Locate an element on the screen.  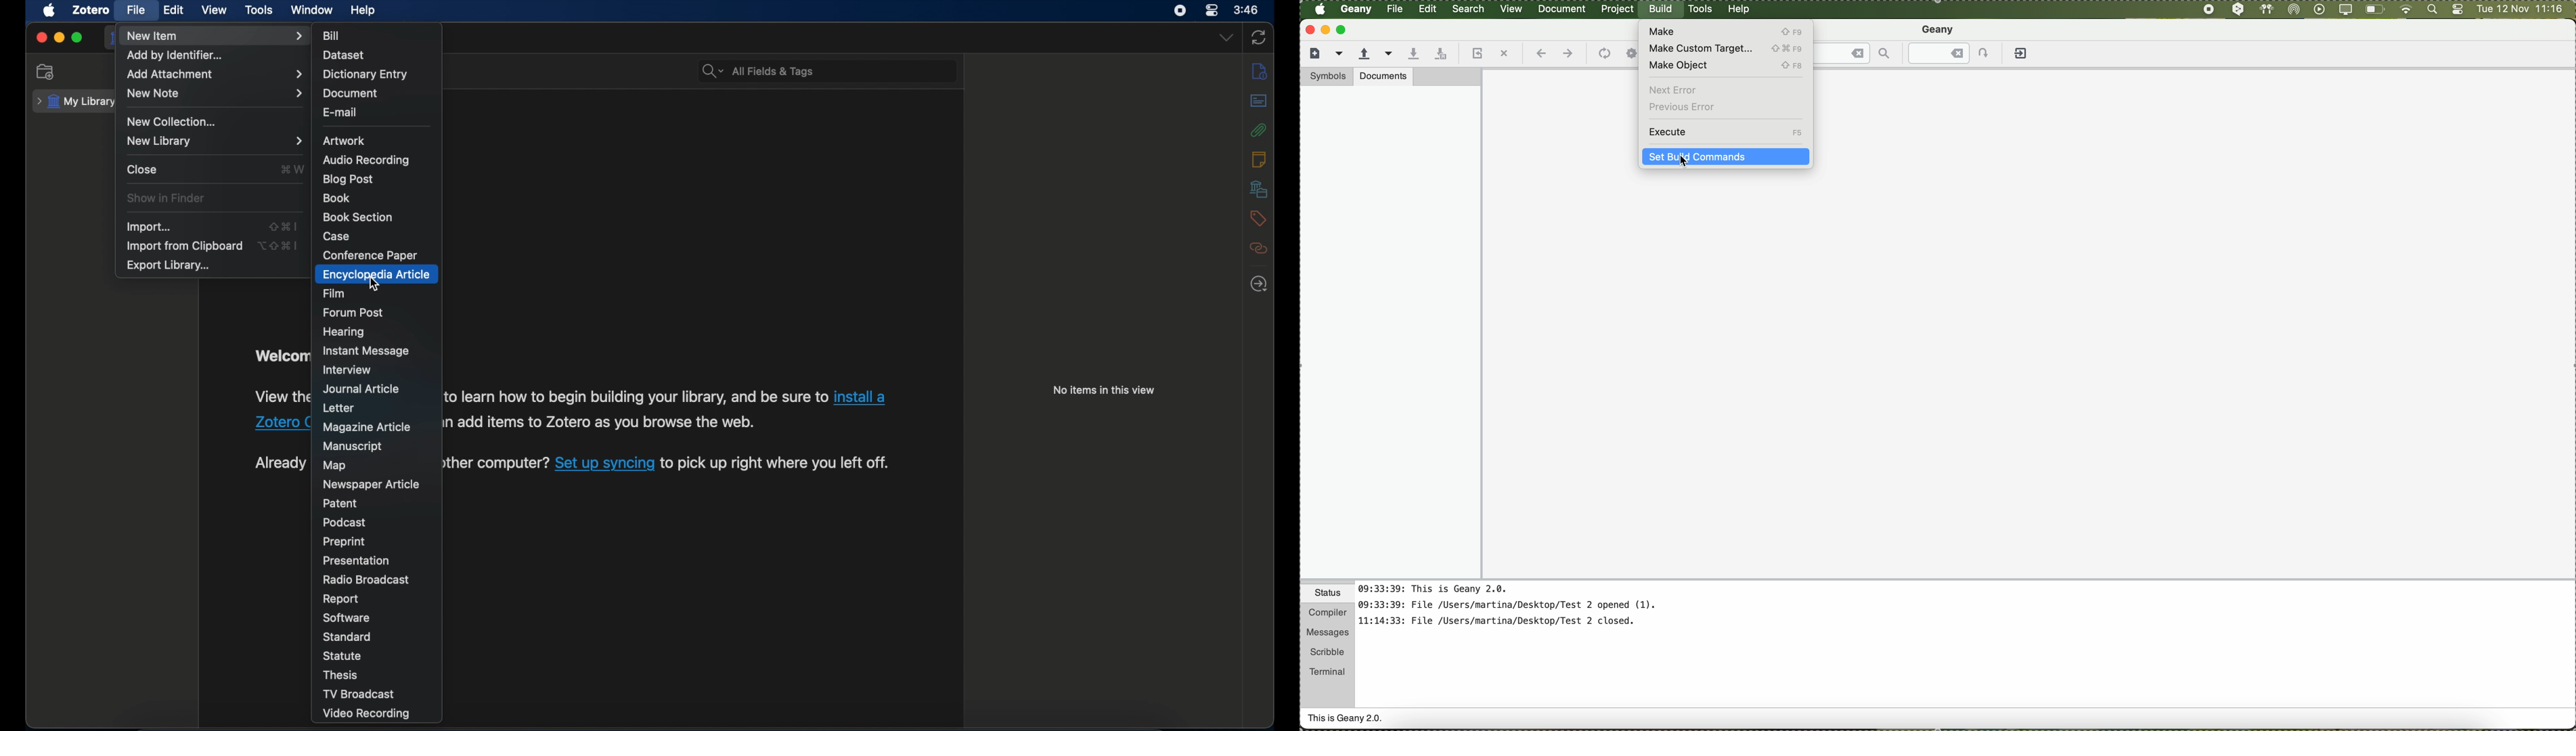
dropdown is located at coordinates (1226, 37).